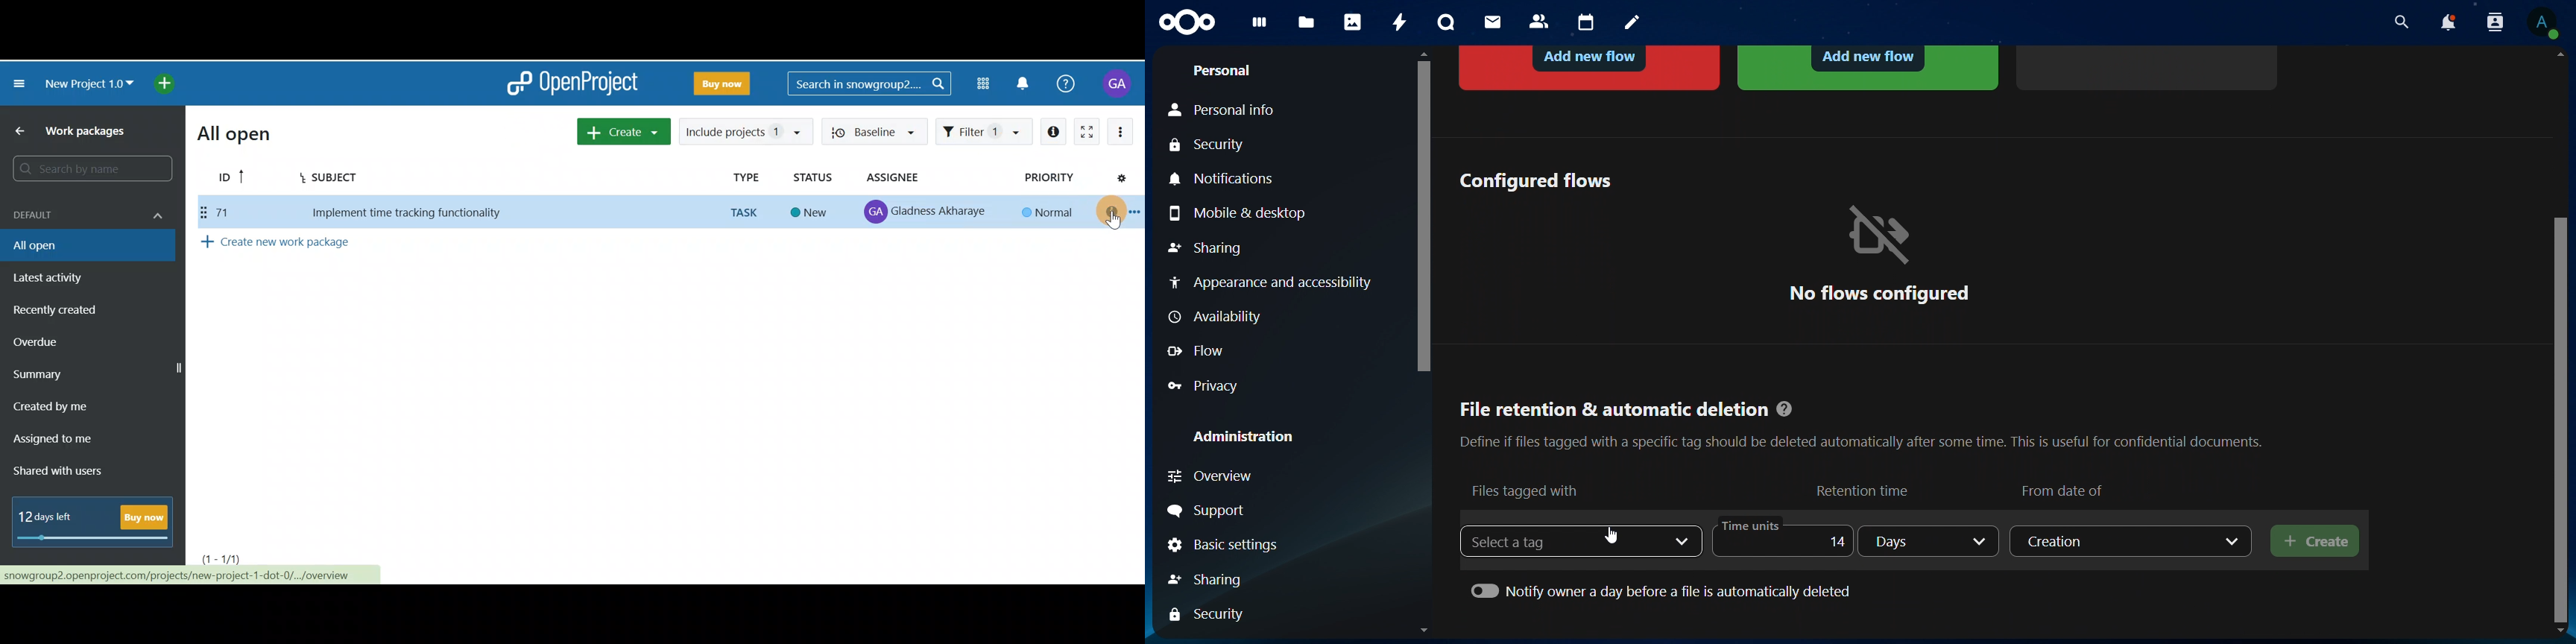 The width and height of the screenshot is (2576, 644). I want to click on files tagged with, so click(1527, 490).